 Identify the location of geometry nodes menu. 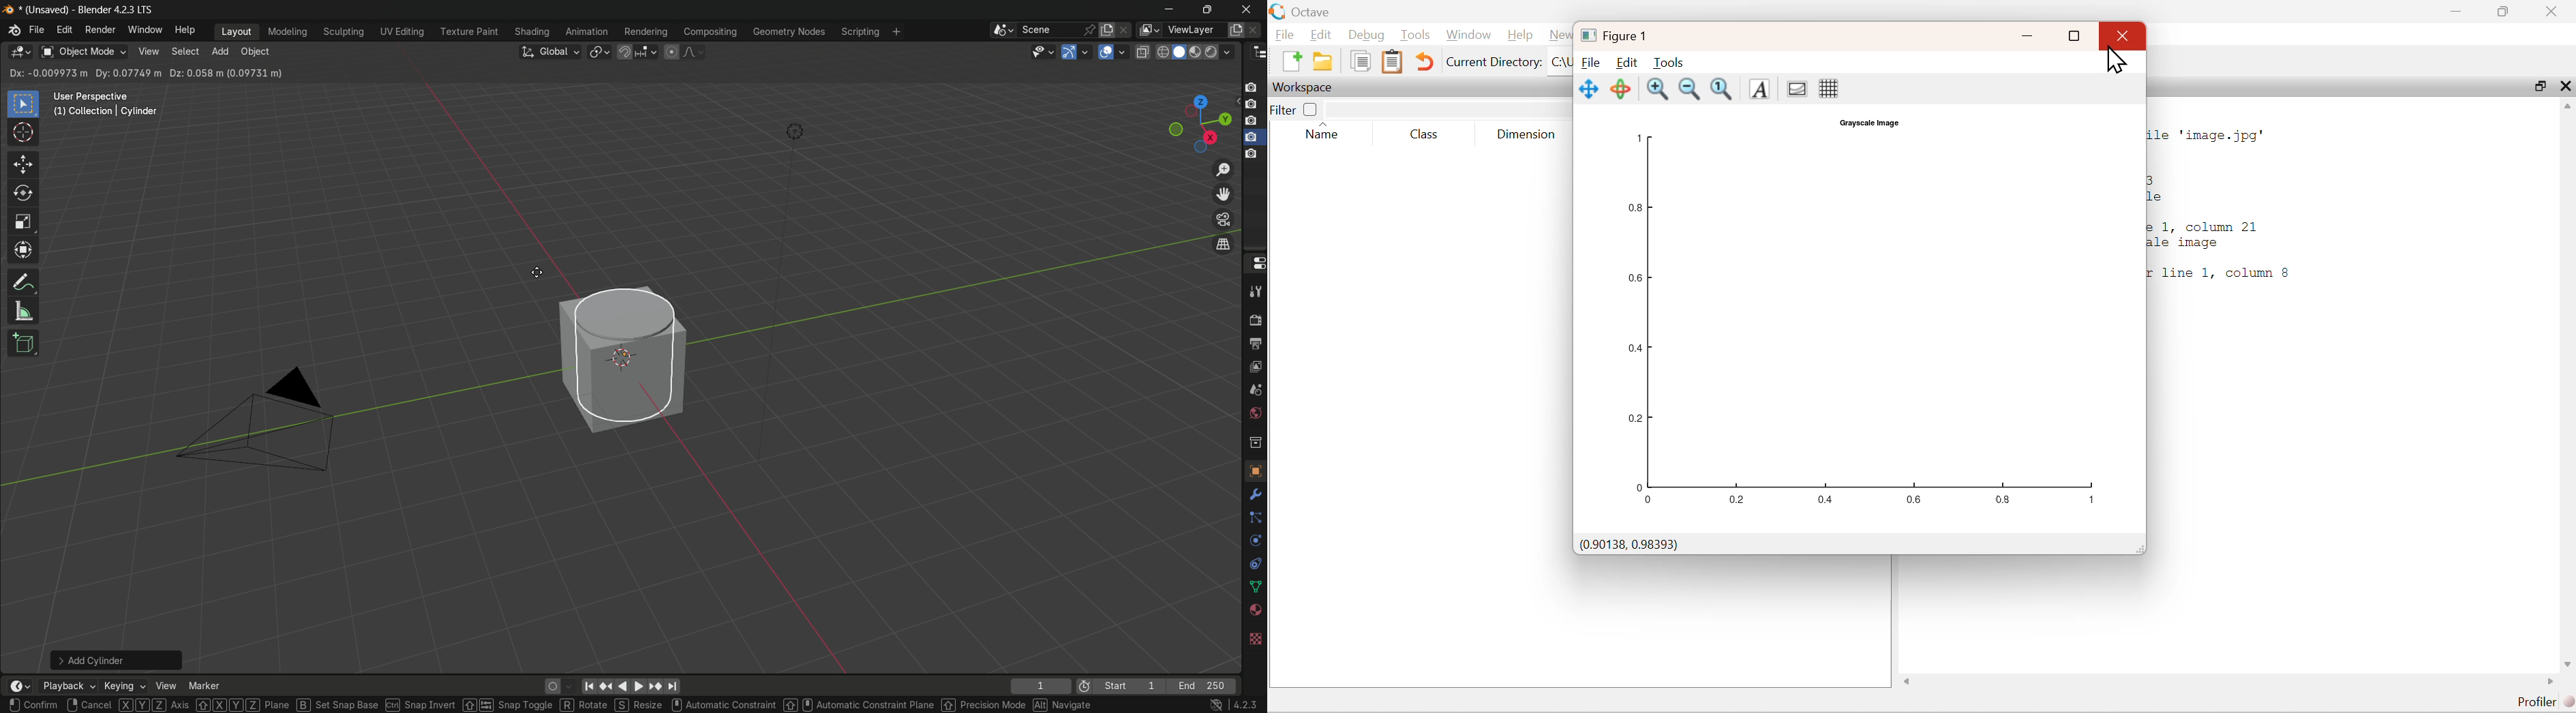
(790, 32).